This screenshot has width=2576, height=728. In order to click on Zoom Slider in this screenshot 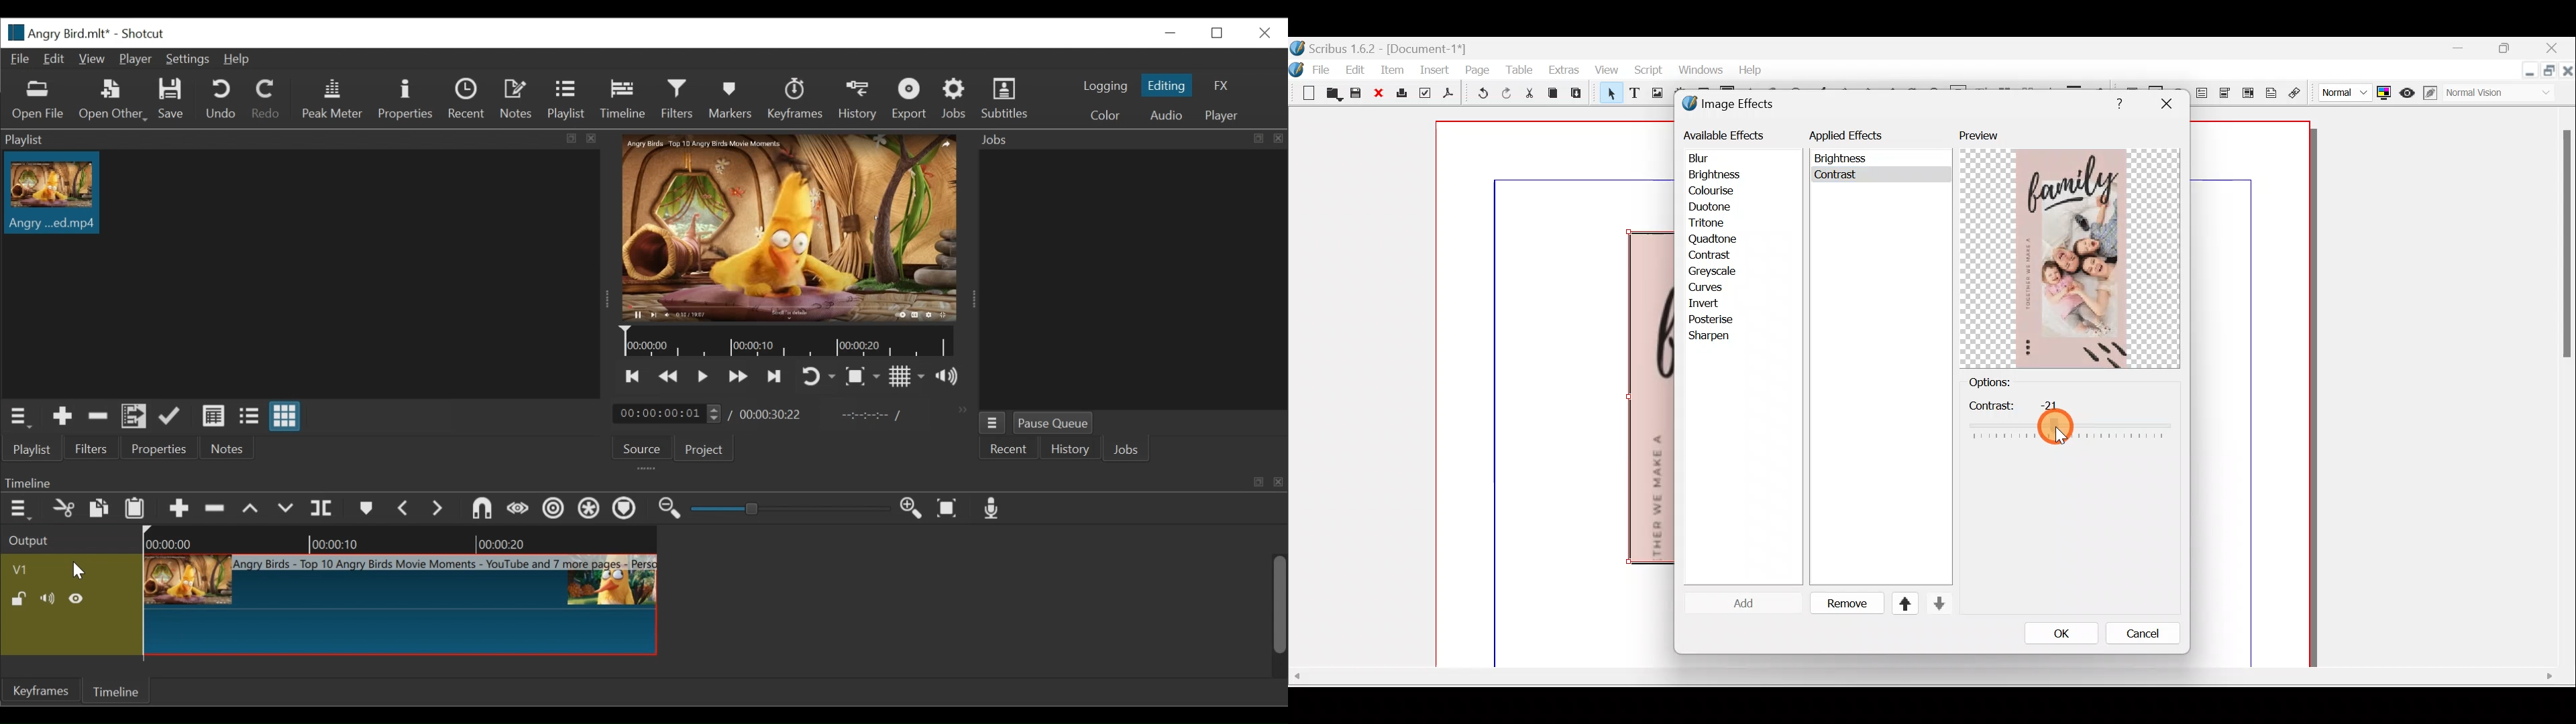, I will do `click(792, 509)`.